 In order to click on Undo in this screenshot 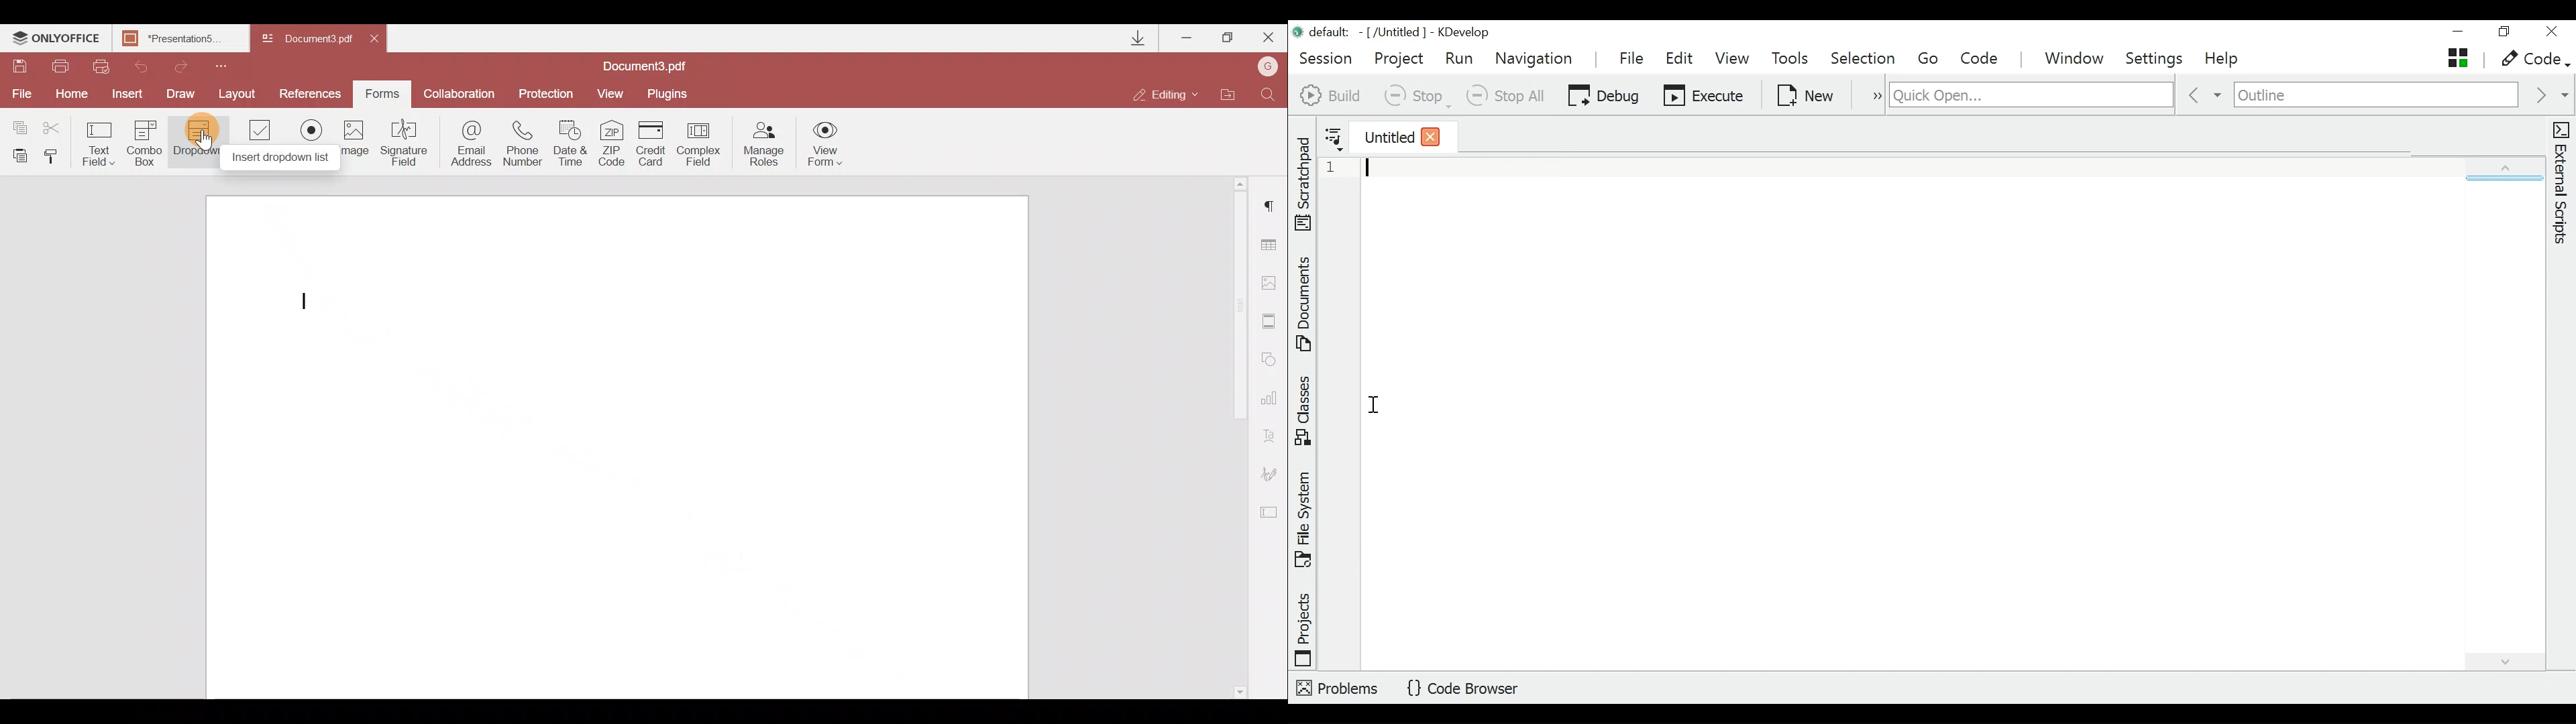, I will do `click(136, 64)`.